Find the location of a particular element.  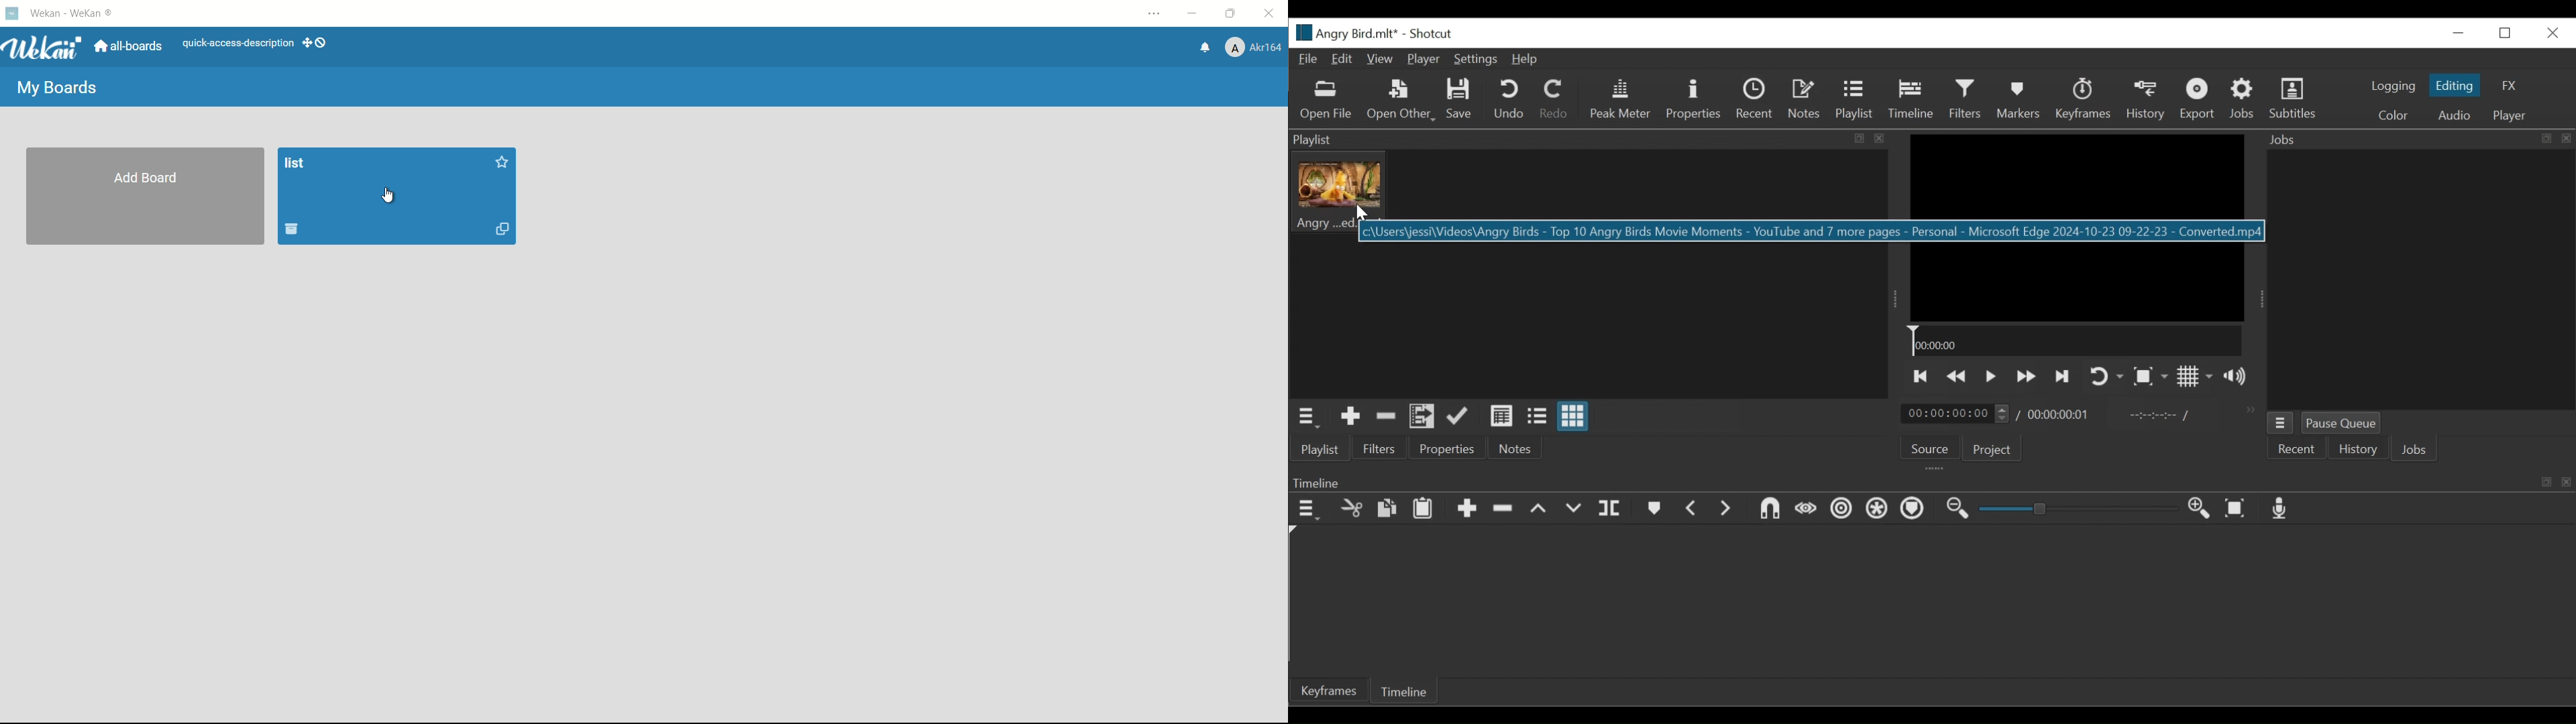

Total duration is located at coordinates (2057, 416).